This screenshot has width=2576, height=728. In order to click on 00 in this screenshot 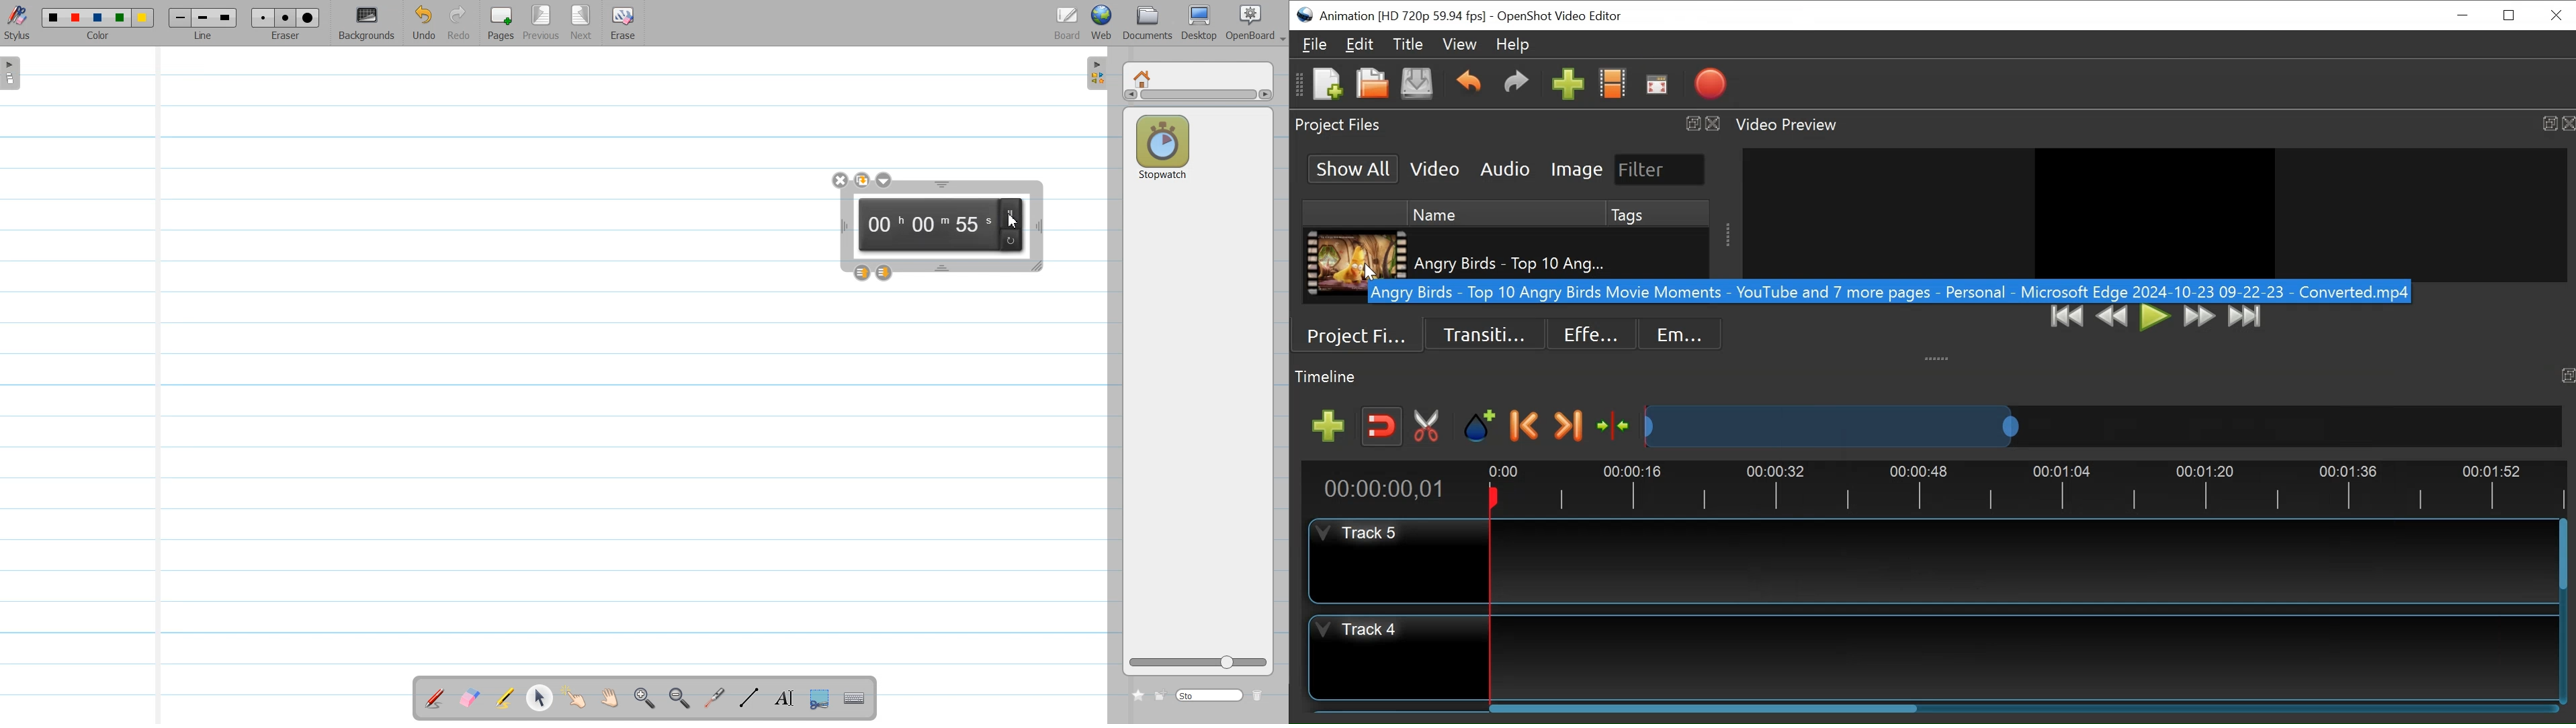, I will do `click(883, 225)`.